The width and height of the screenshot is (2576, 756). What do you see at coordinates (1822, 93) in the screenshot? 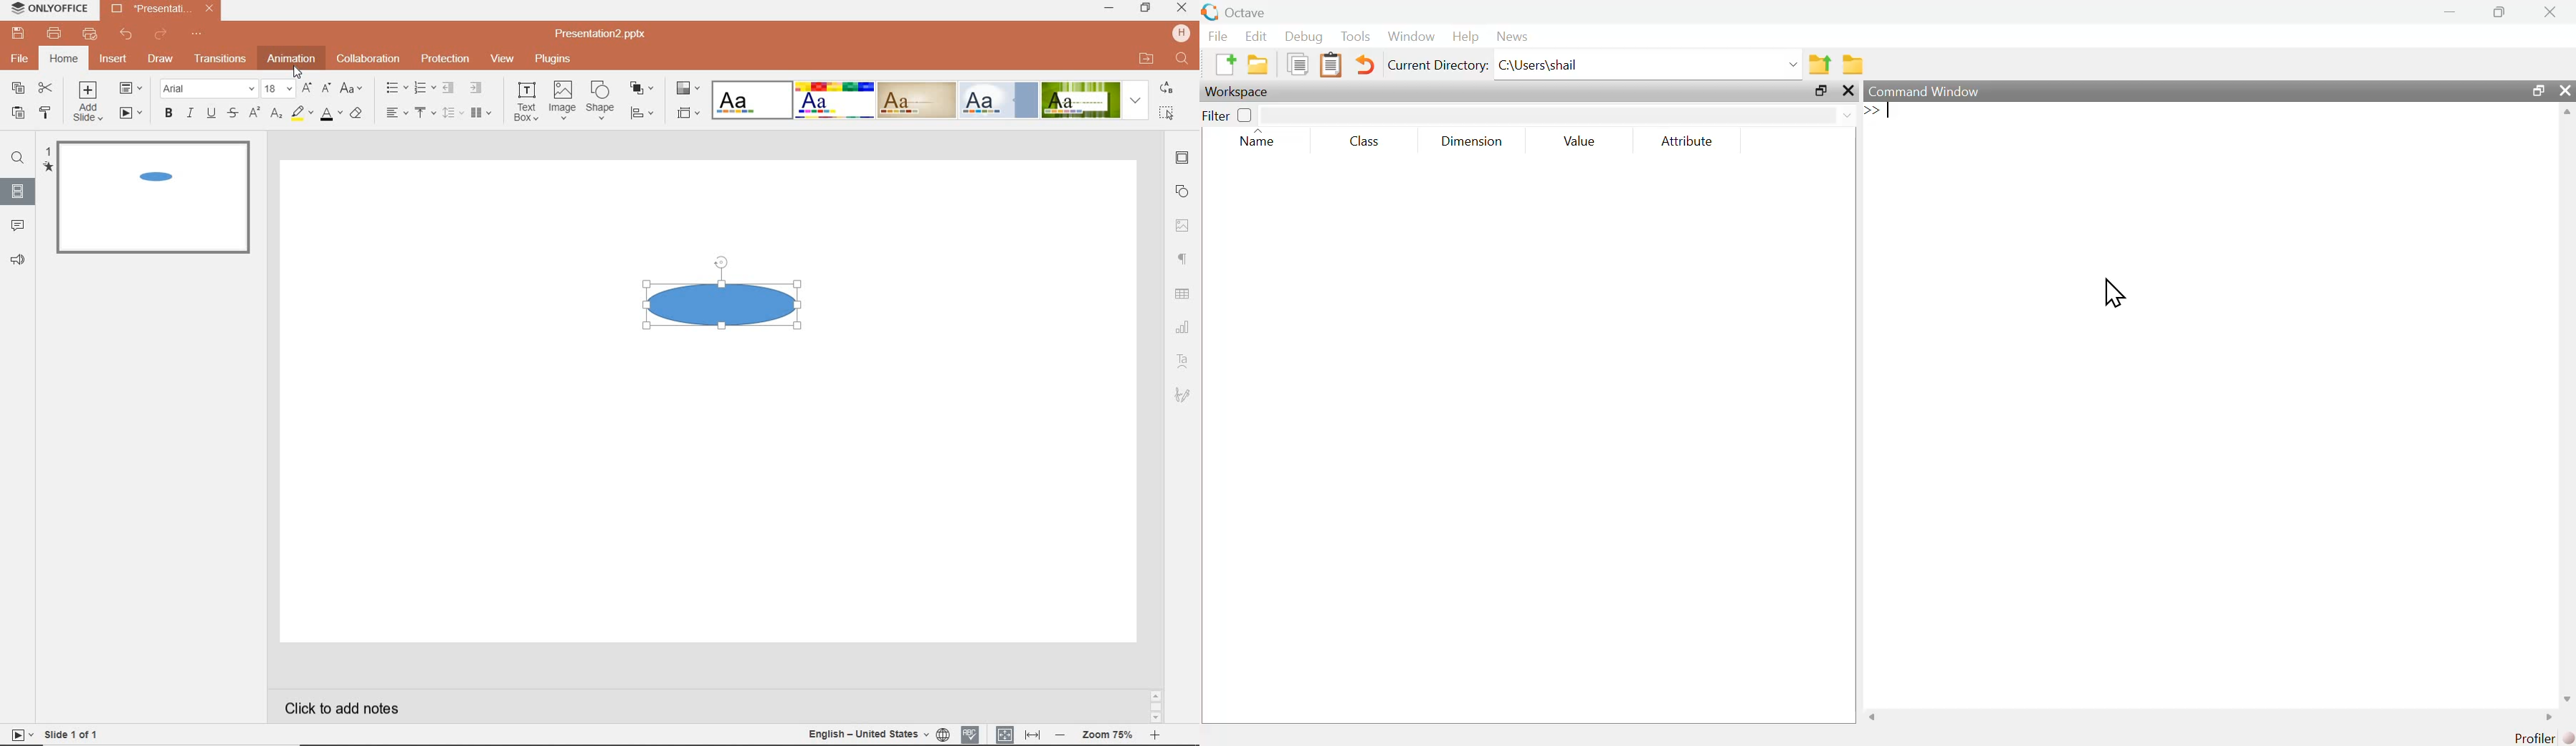
I see `maximize` at bounding box center [1822, 93].